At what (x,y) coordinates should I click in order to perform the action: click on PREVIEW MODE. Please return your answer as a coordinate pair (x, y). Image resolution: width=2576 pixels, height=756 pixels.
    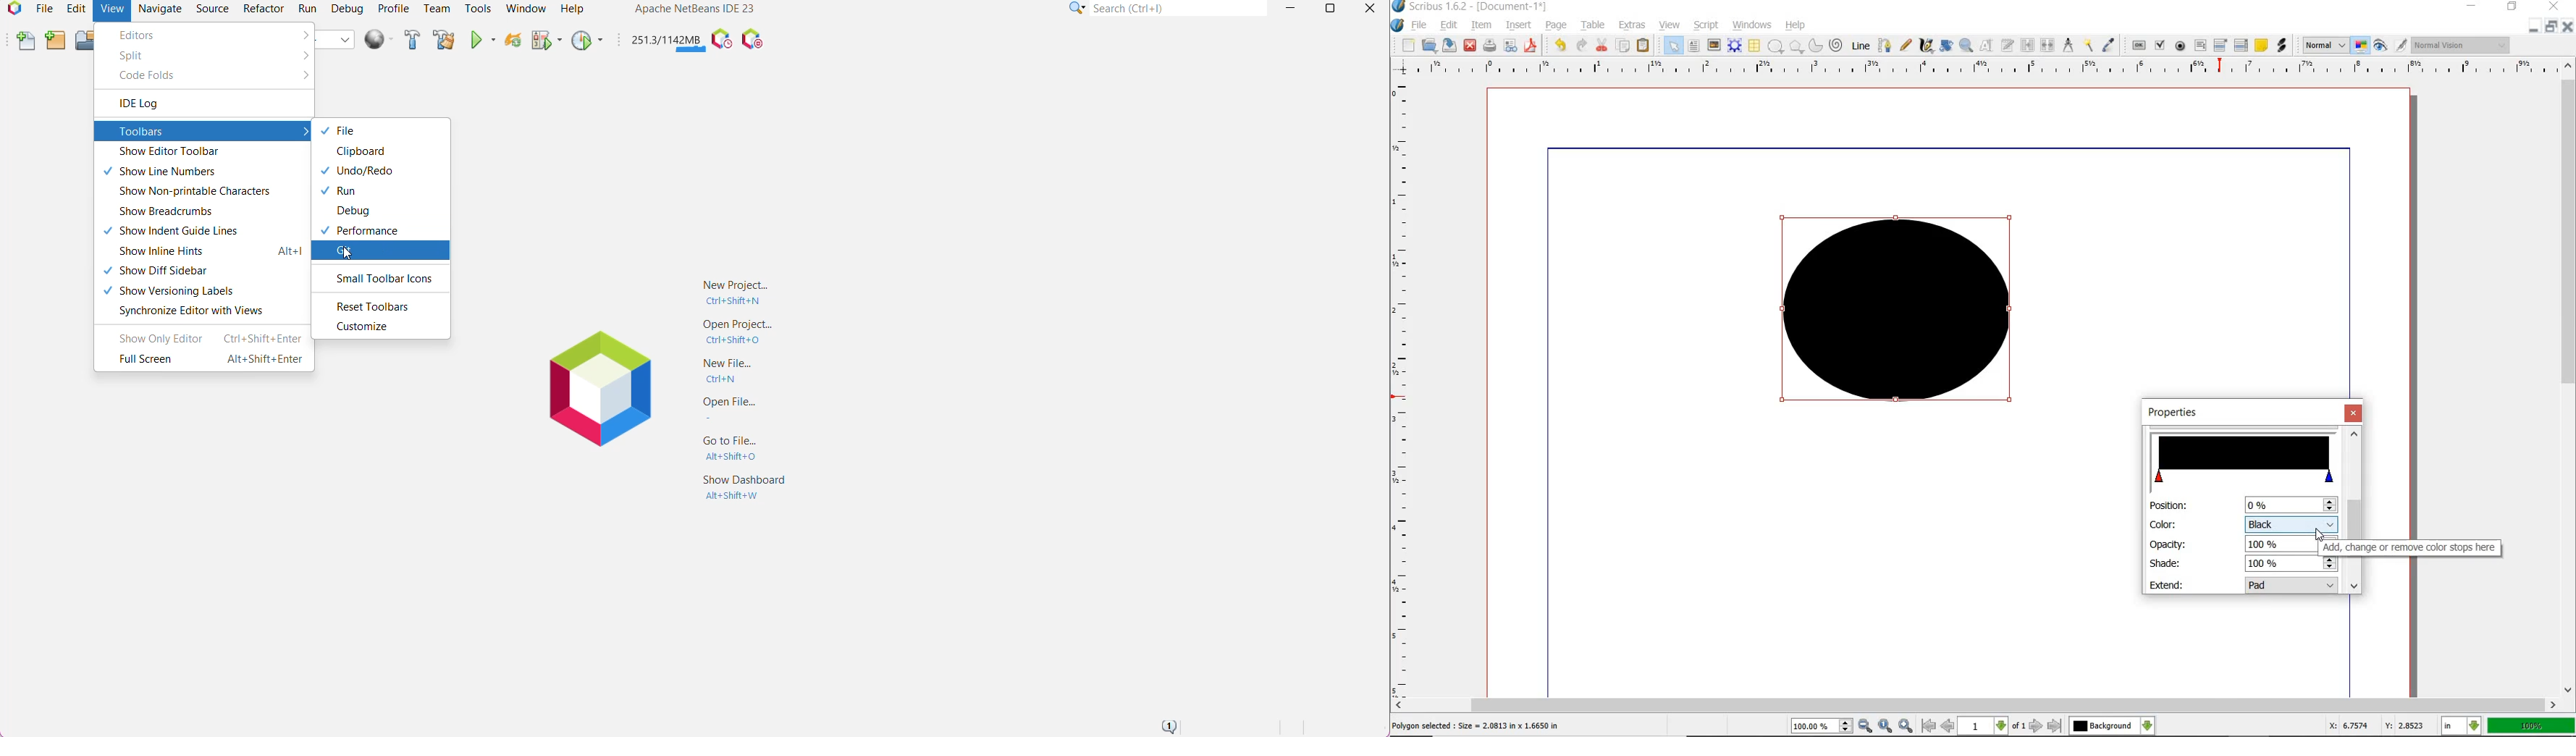
    Looking at the image, I should click on (2379, 46).